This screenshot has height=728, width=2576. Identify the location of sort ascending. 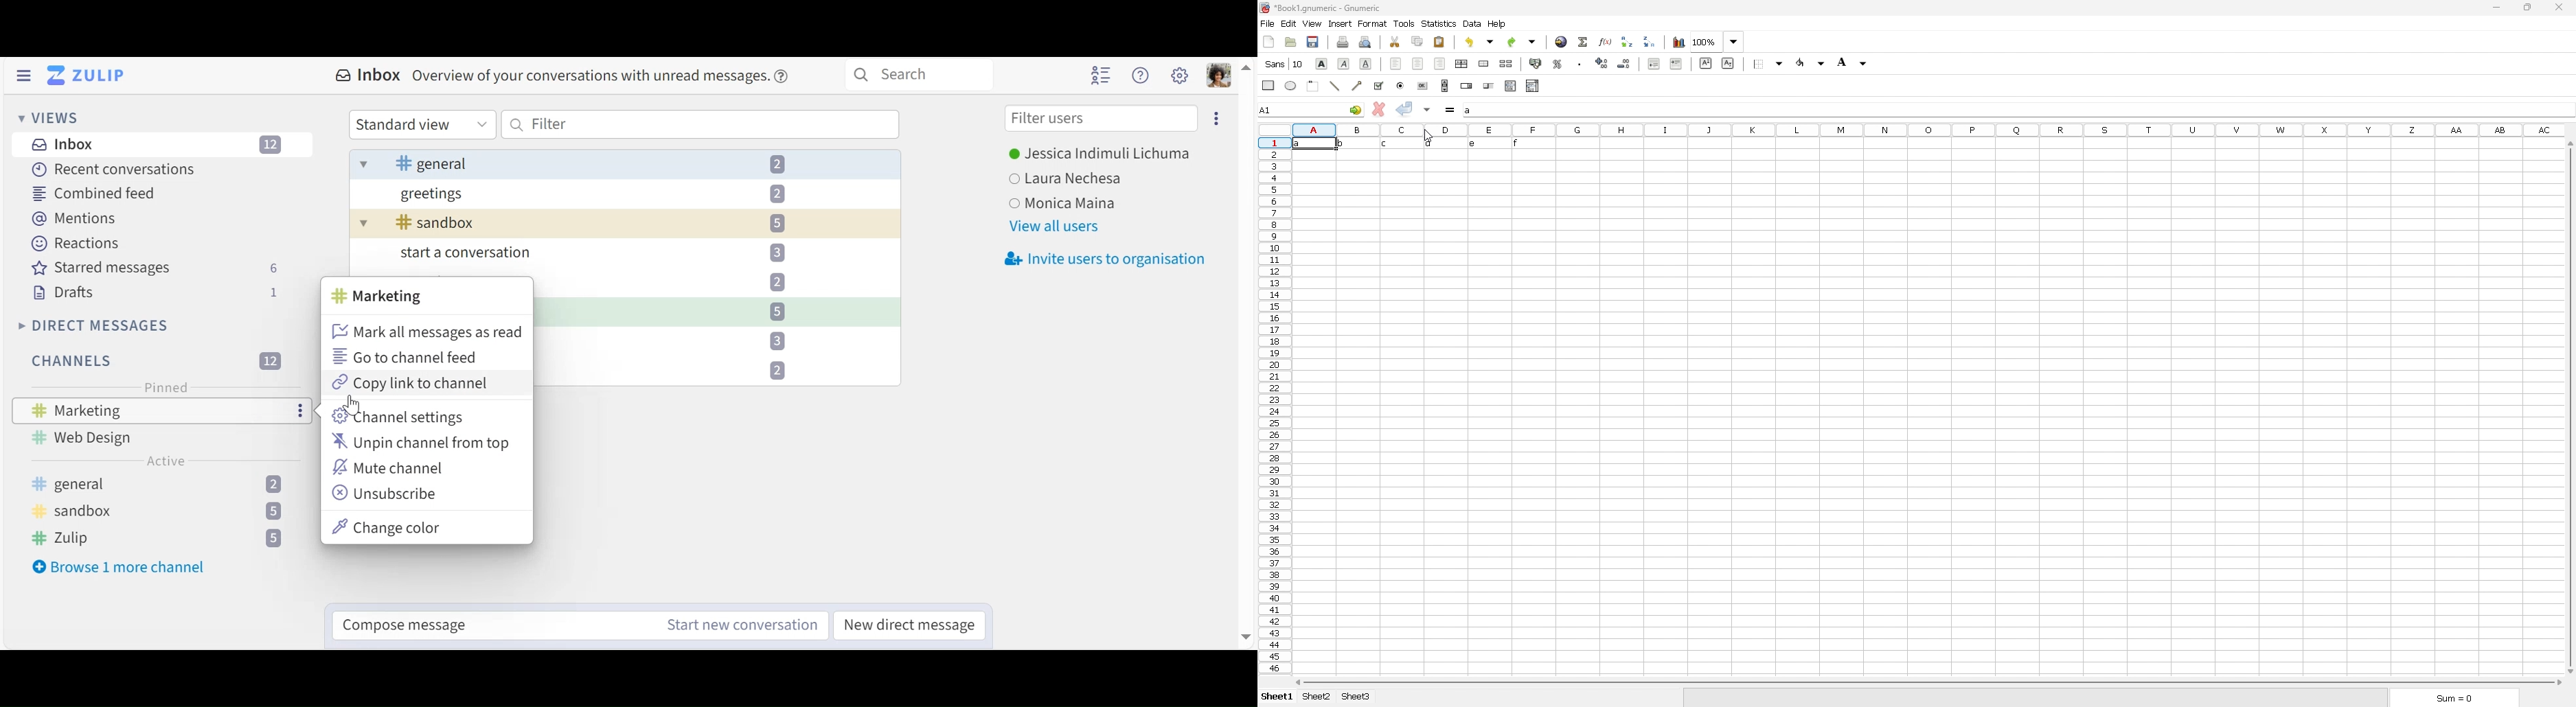
(1627, 41).